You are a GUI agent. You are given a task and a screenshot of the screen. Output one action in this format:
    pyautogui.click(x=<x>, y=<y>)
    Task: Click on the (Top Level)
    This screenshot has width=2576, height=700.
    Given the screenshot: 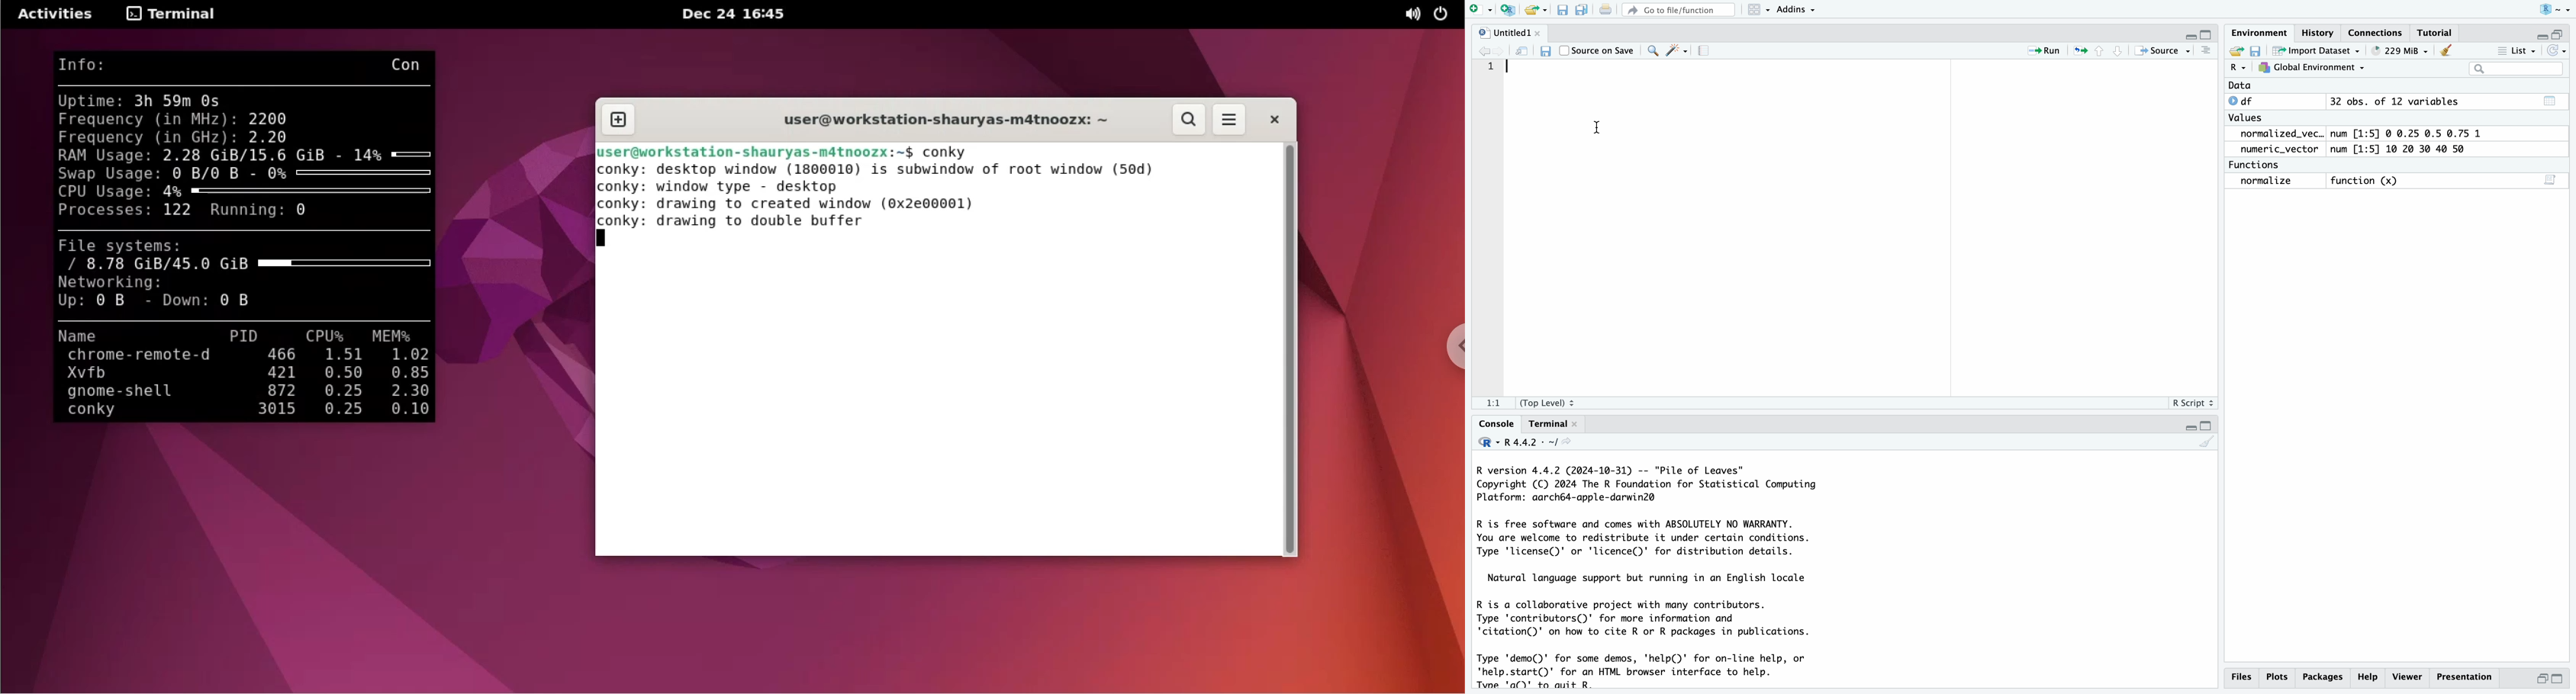 What is the action you would take?
    pyautogui.click(x=1546, y=405)
    